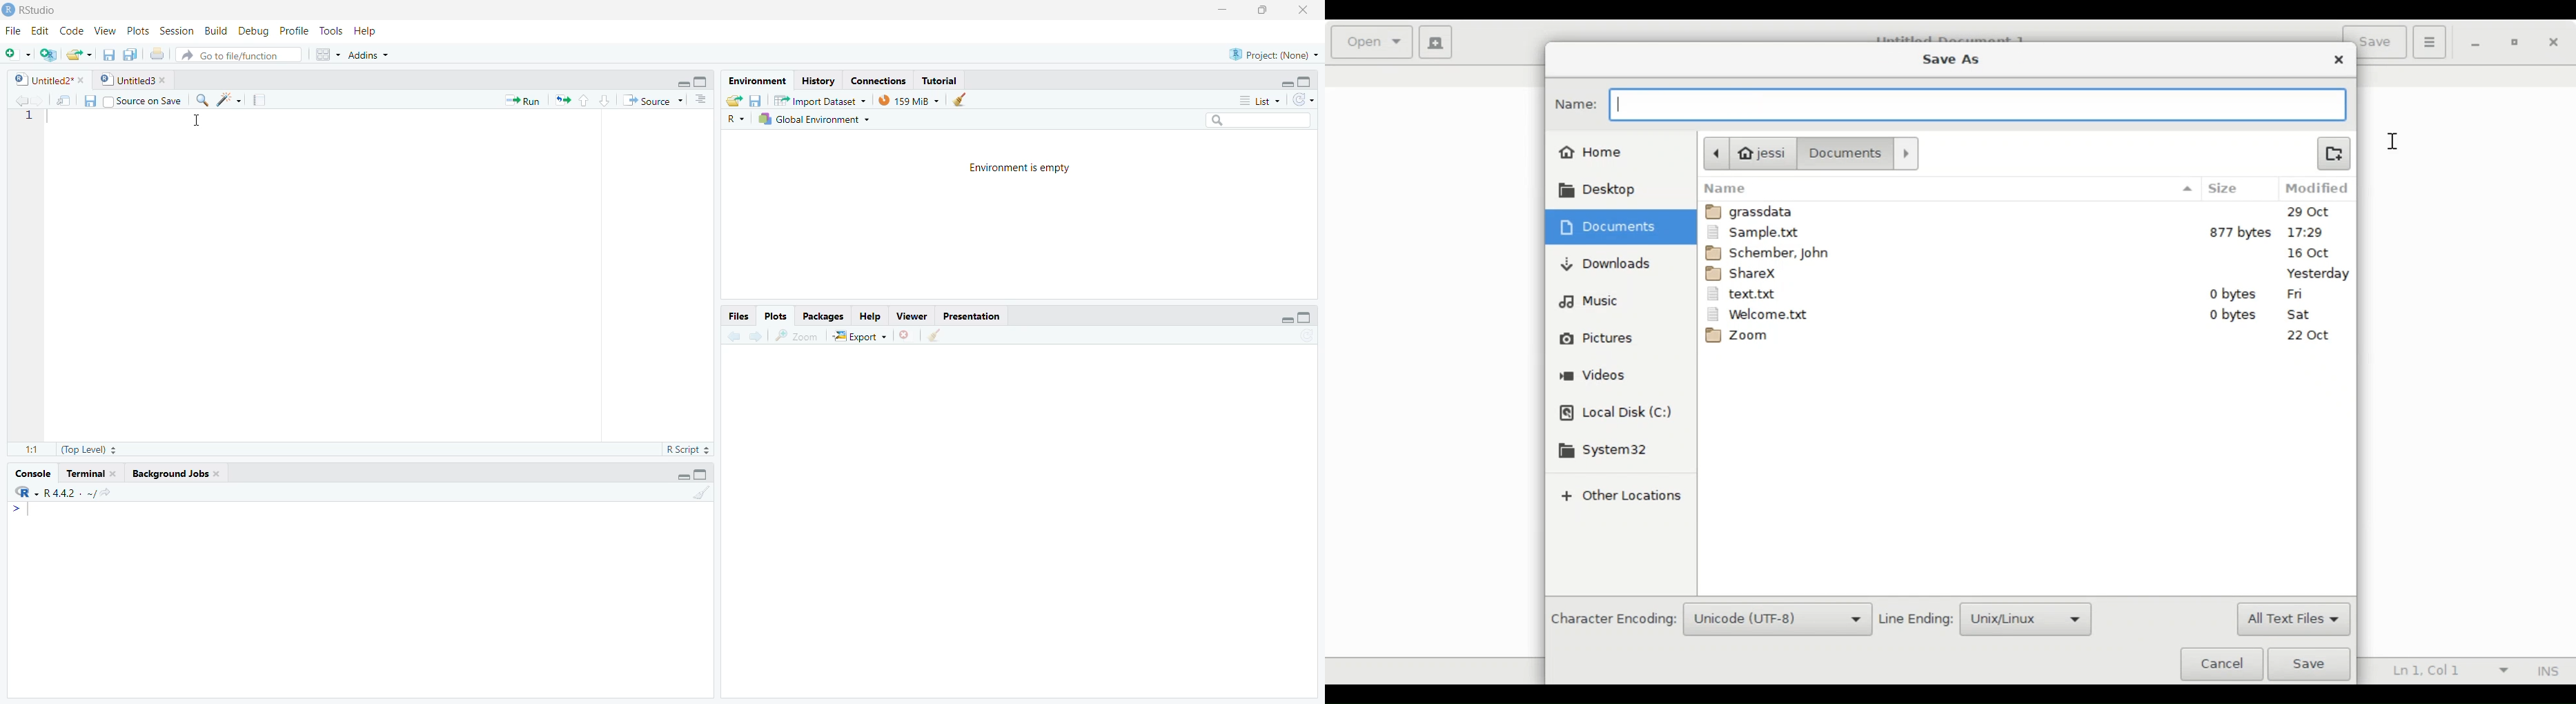 This screenshot has height=728, width=2576. What do you see at coordinates (524, 99) in the screenshot?
I see `Run` at bounding box center [524, 99].